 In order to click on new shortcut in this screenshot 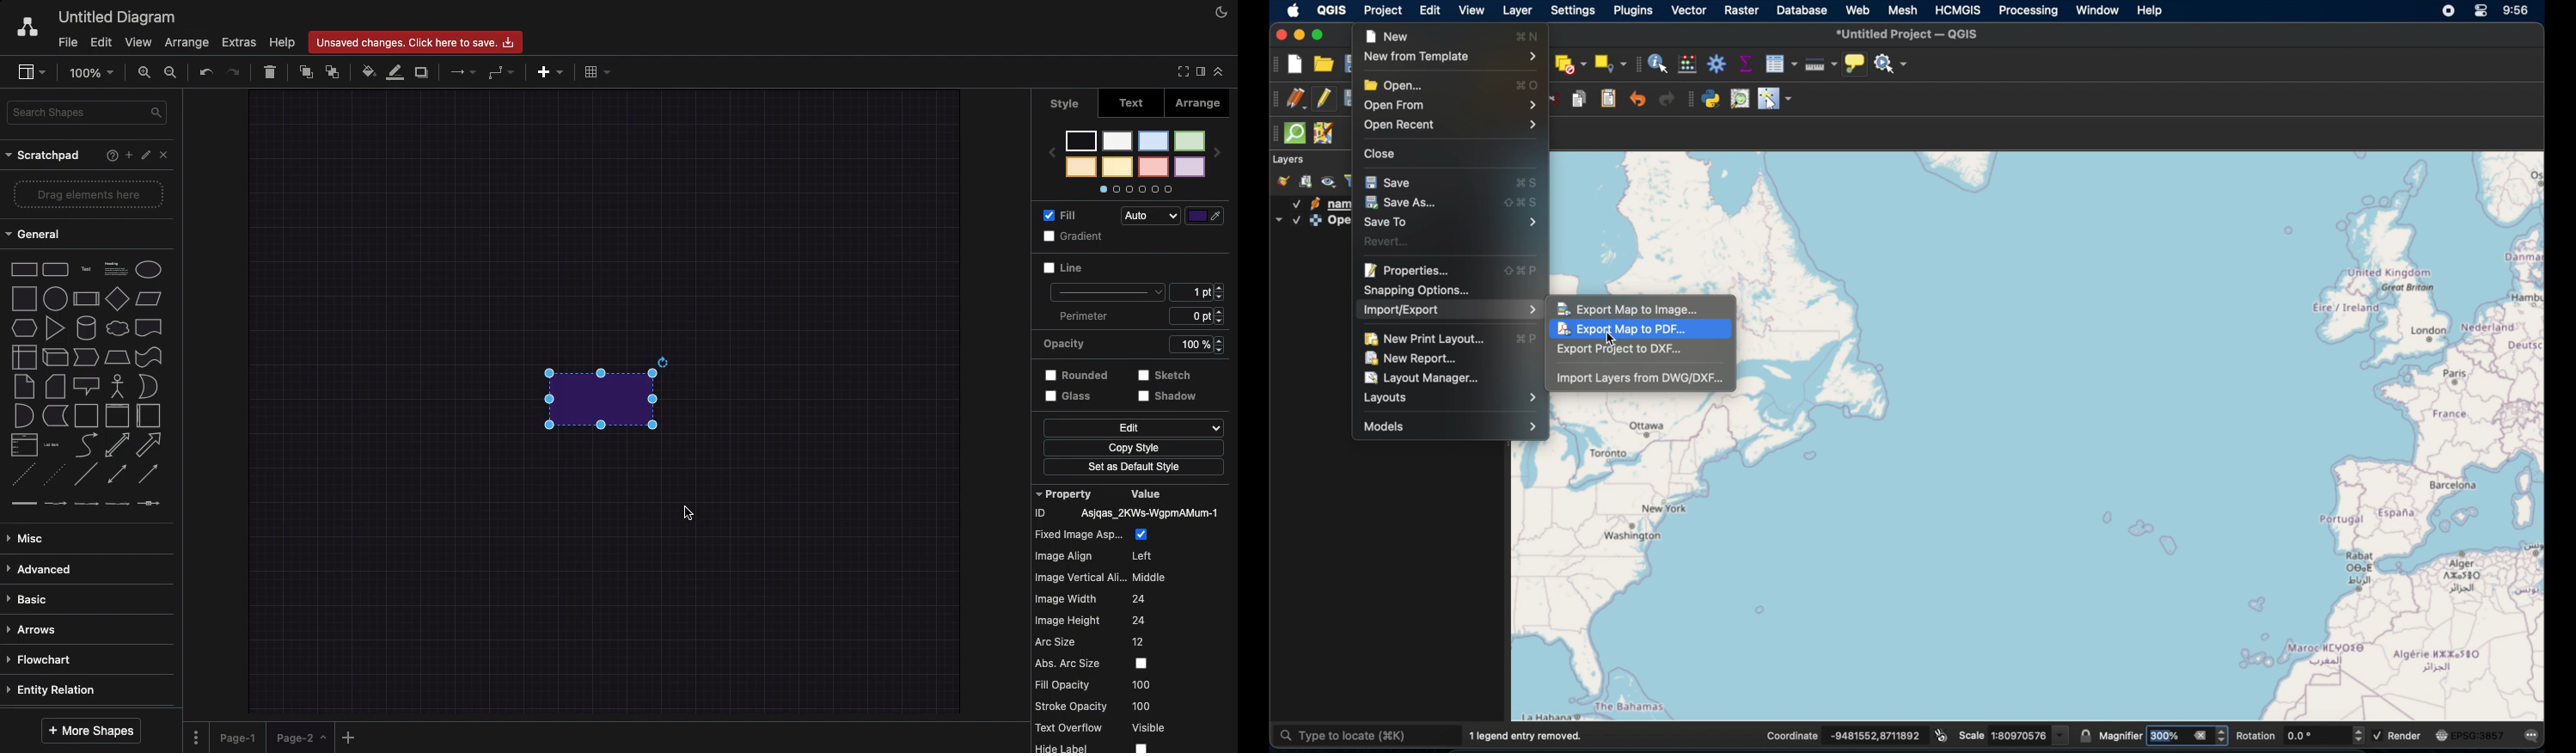, I will do `click(1527, 36)`.